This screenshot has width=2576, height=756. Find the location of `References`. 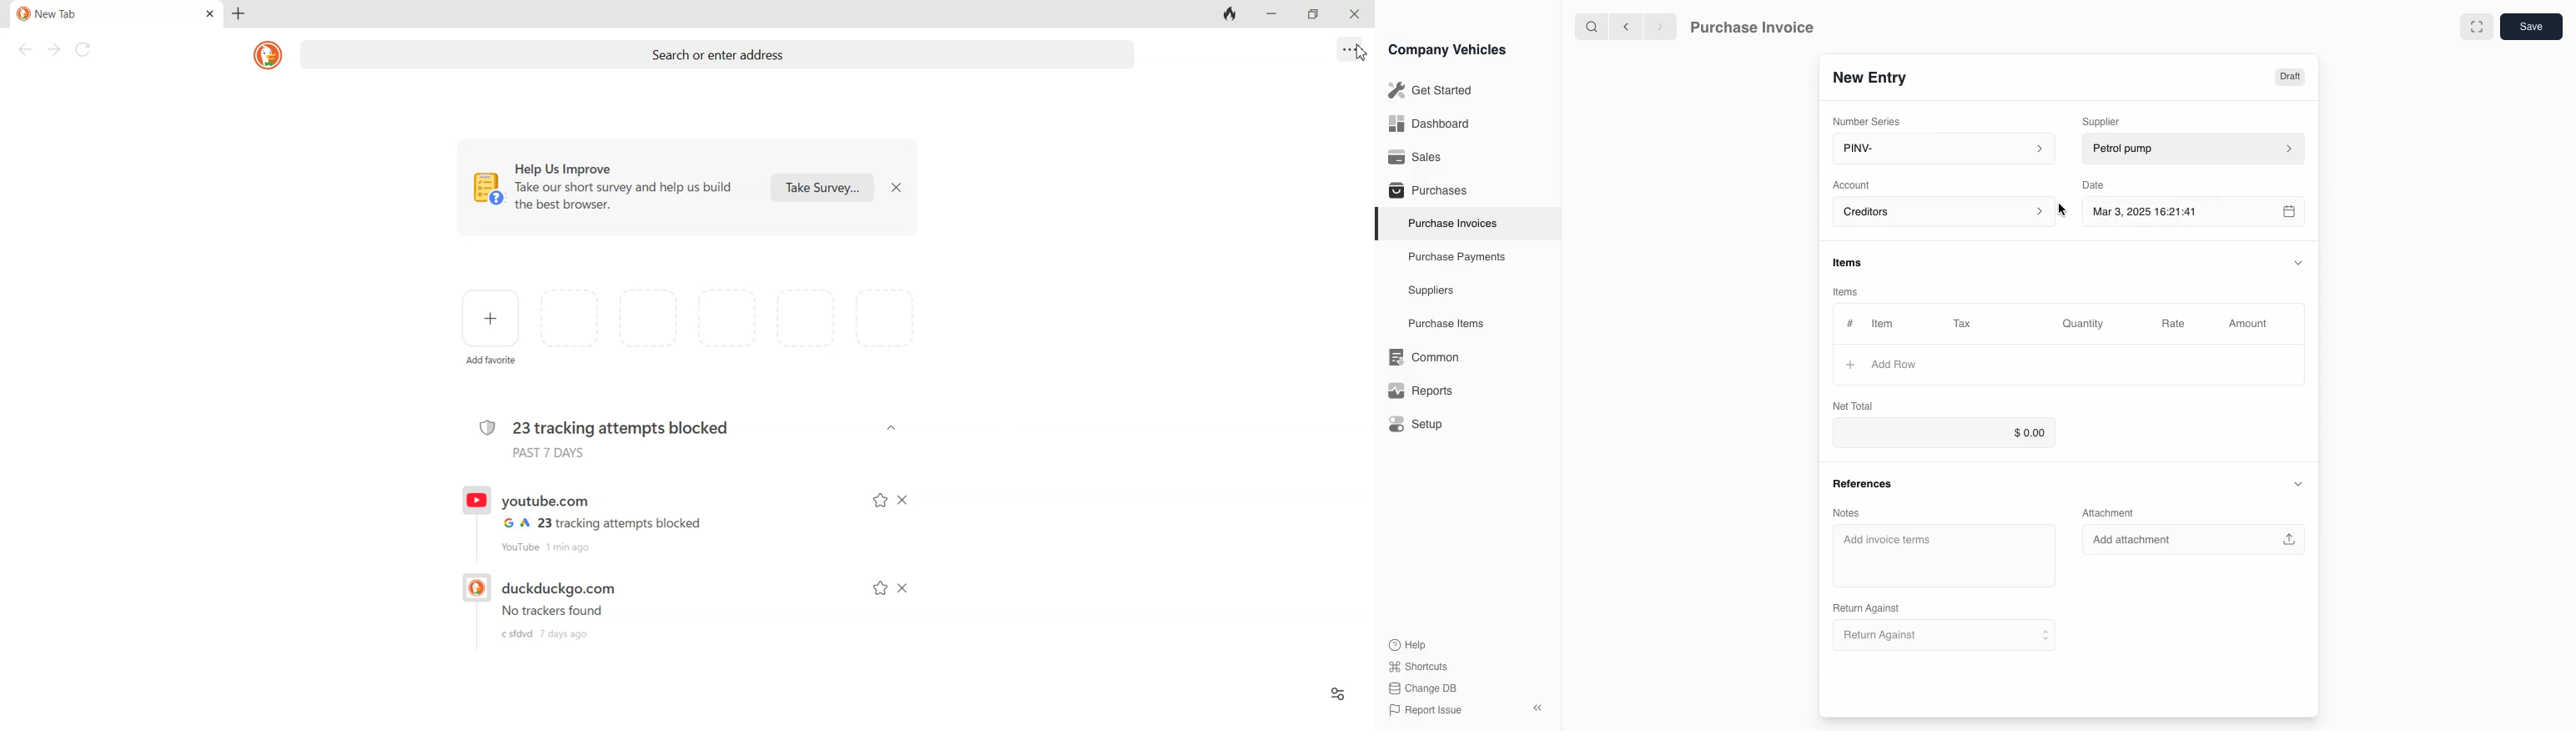

References is located at coordinates (1862, 486).